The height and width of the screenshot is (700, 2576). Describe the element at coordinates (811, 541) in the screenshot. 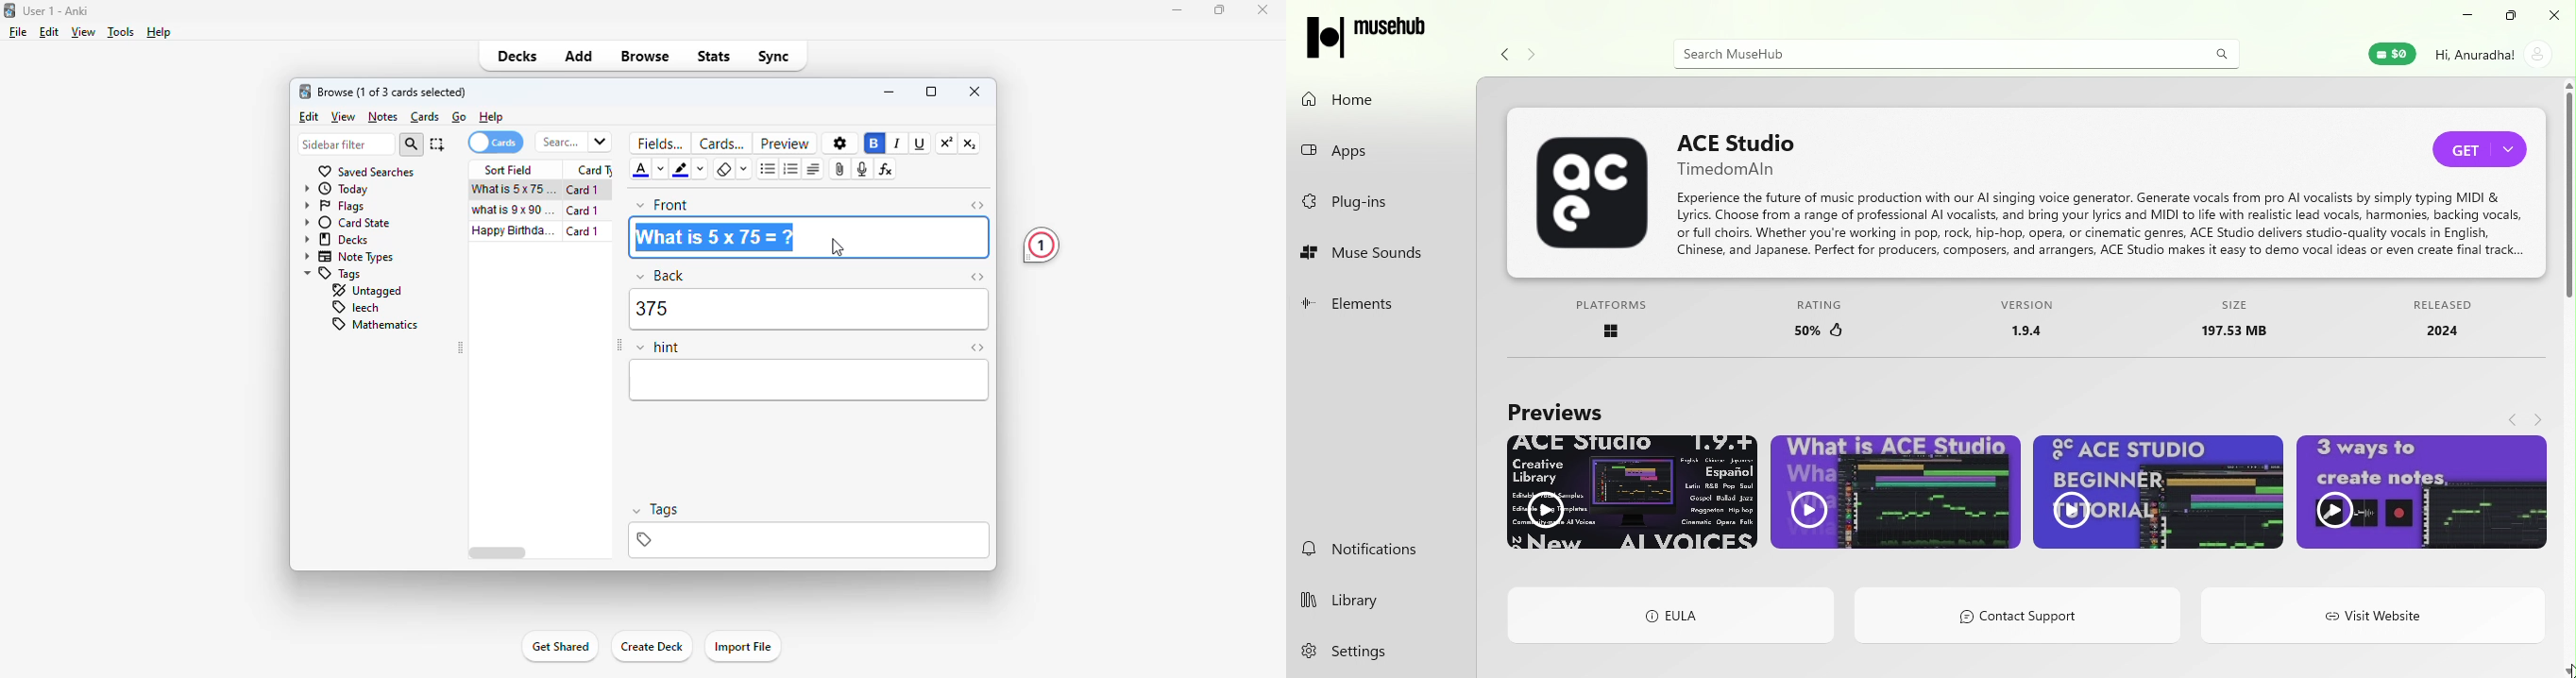

I see `tags` at that location.